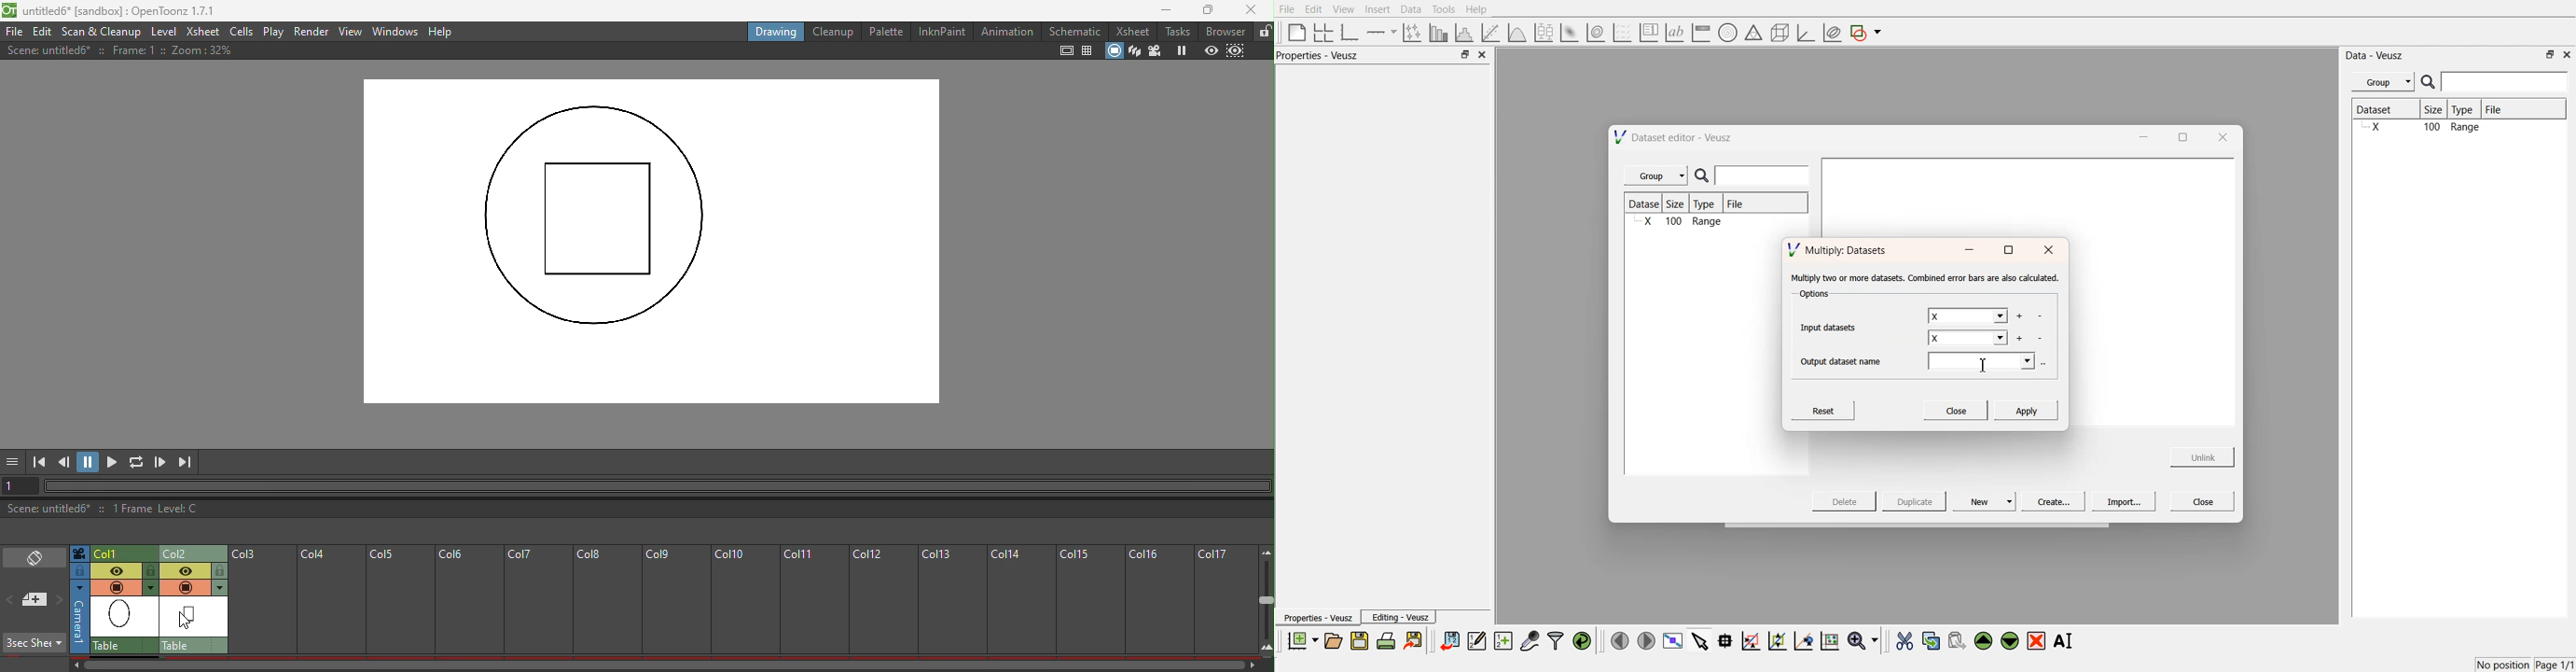 The height and width of the screenshot is (672, 2576). Describe the element at coordinates (1903, 641) in the screenshot. I see `cut the selected widgets` at that location.